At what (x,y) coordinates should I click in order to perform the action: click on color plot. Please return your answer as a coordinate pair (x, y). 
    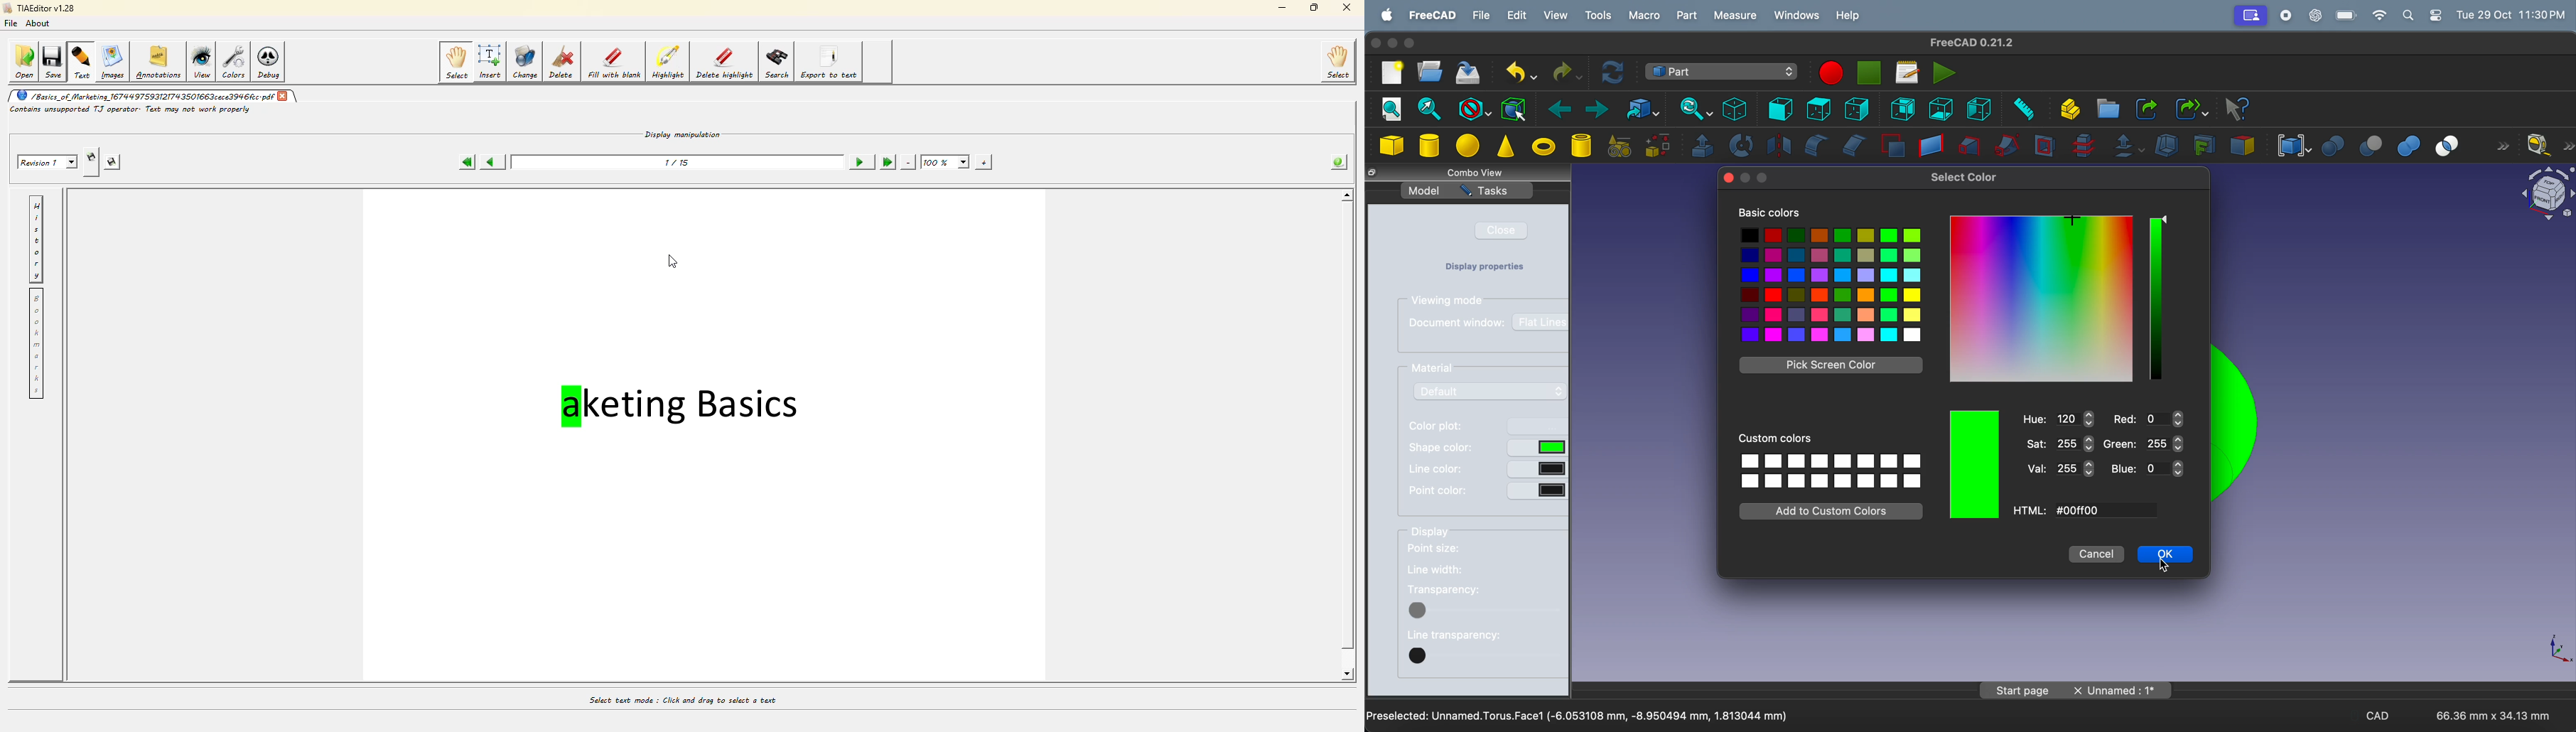
    Looking at the image, I should click on (1443, 425).